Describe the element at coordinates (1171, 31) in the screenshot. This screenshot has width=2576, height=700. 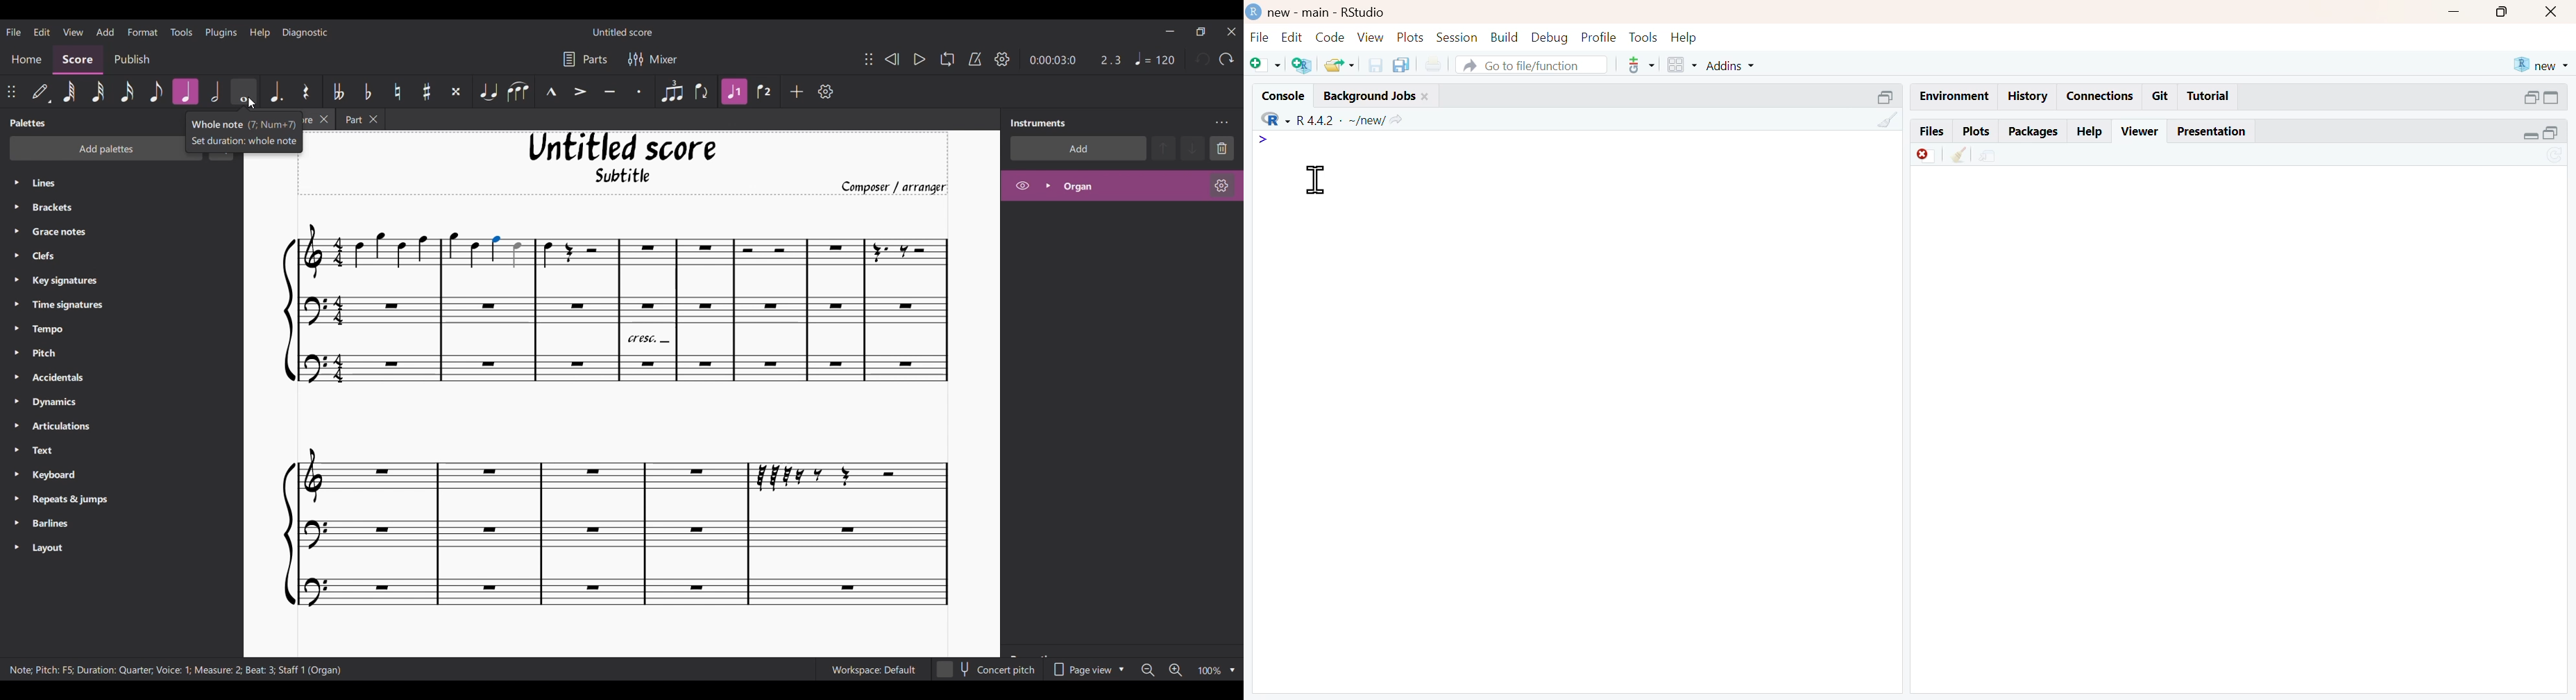
I see `Minimize` at that location.